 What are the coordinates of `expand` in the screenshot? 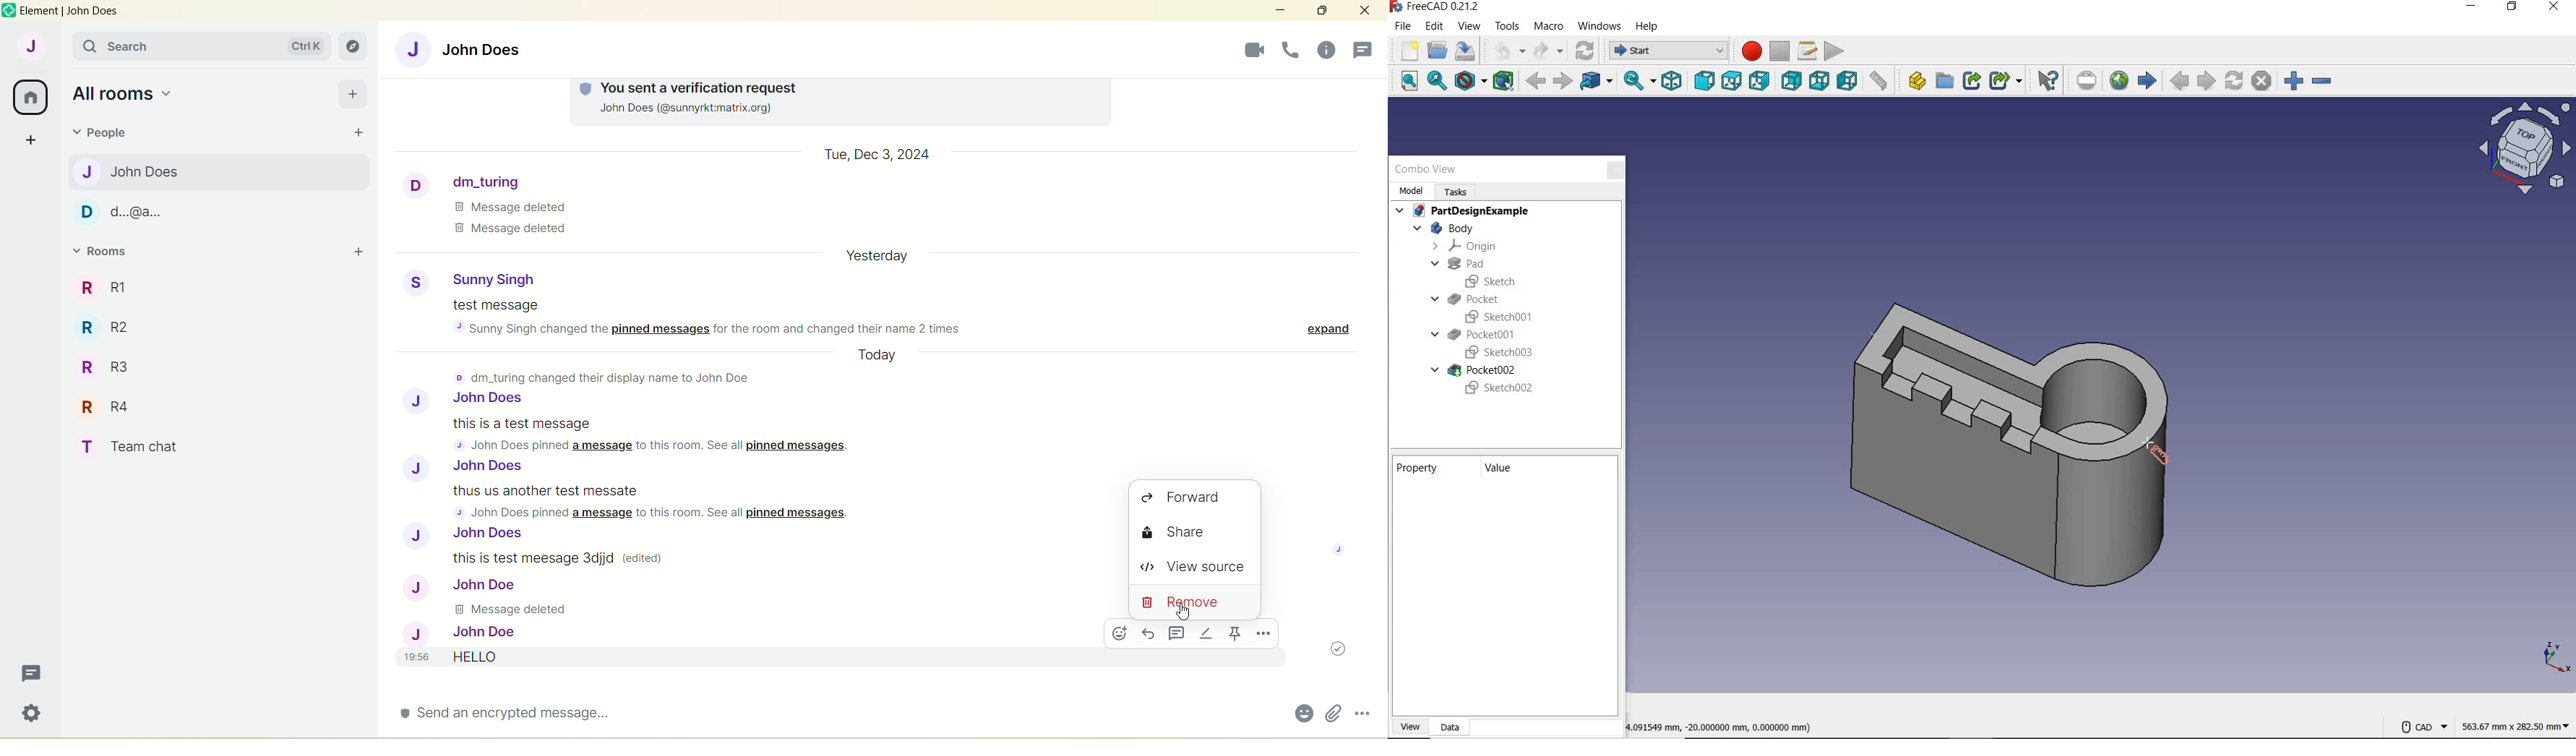 It's located at (1322, 328).